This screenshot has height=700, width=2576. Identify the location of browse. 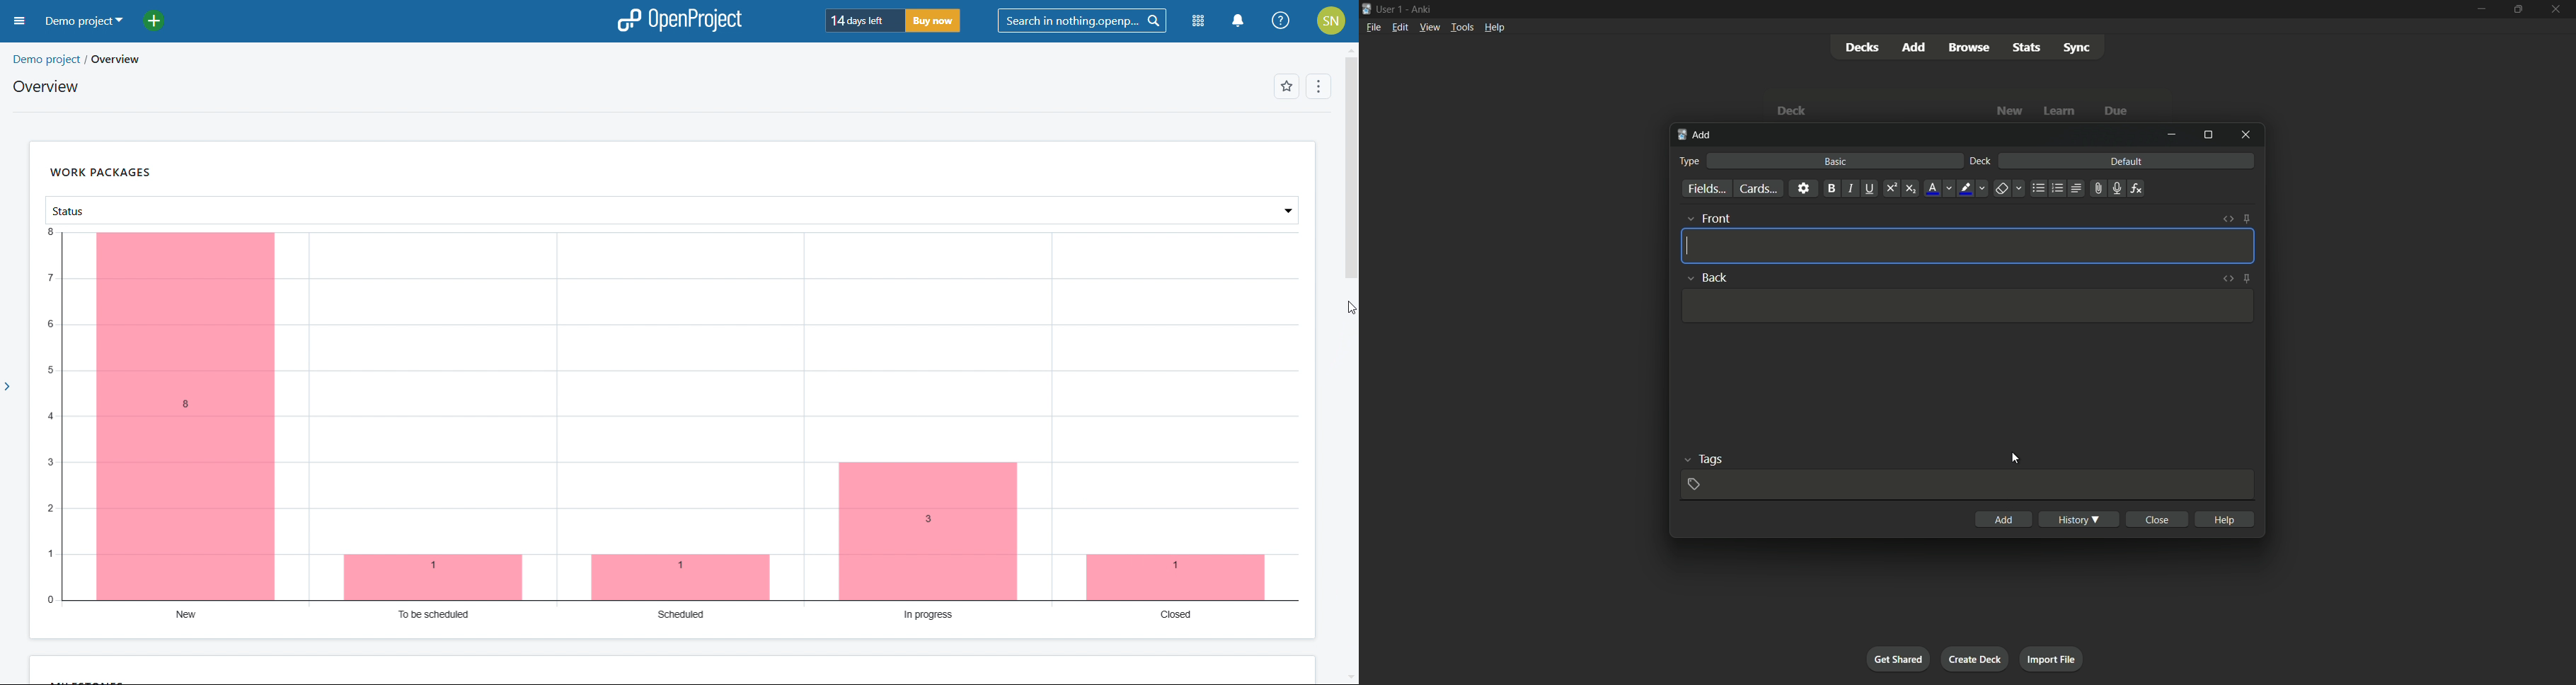
(1968, 47).